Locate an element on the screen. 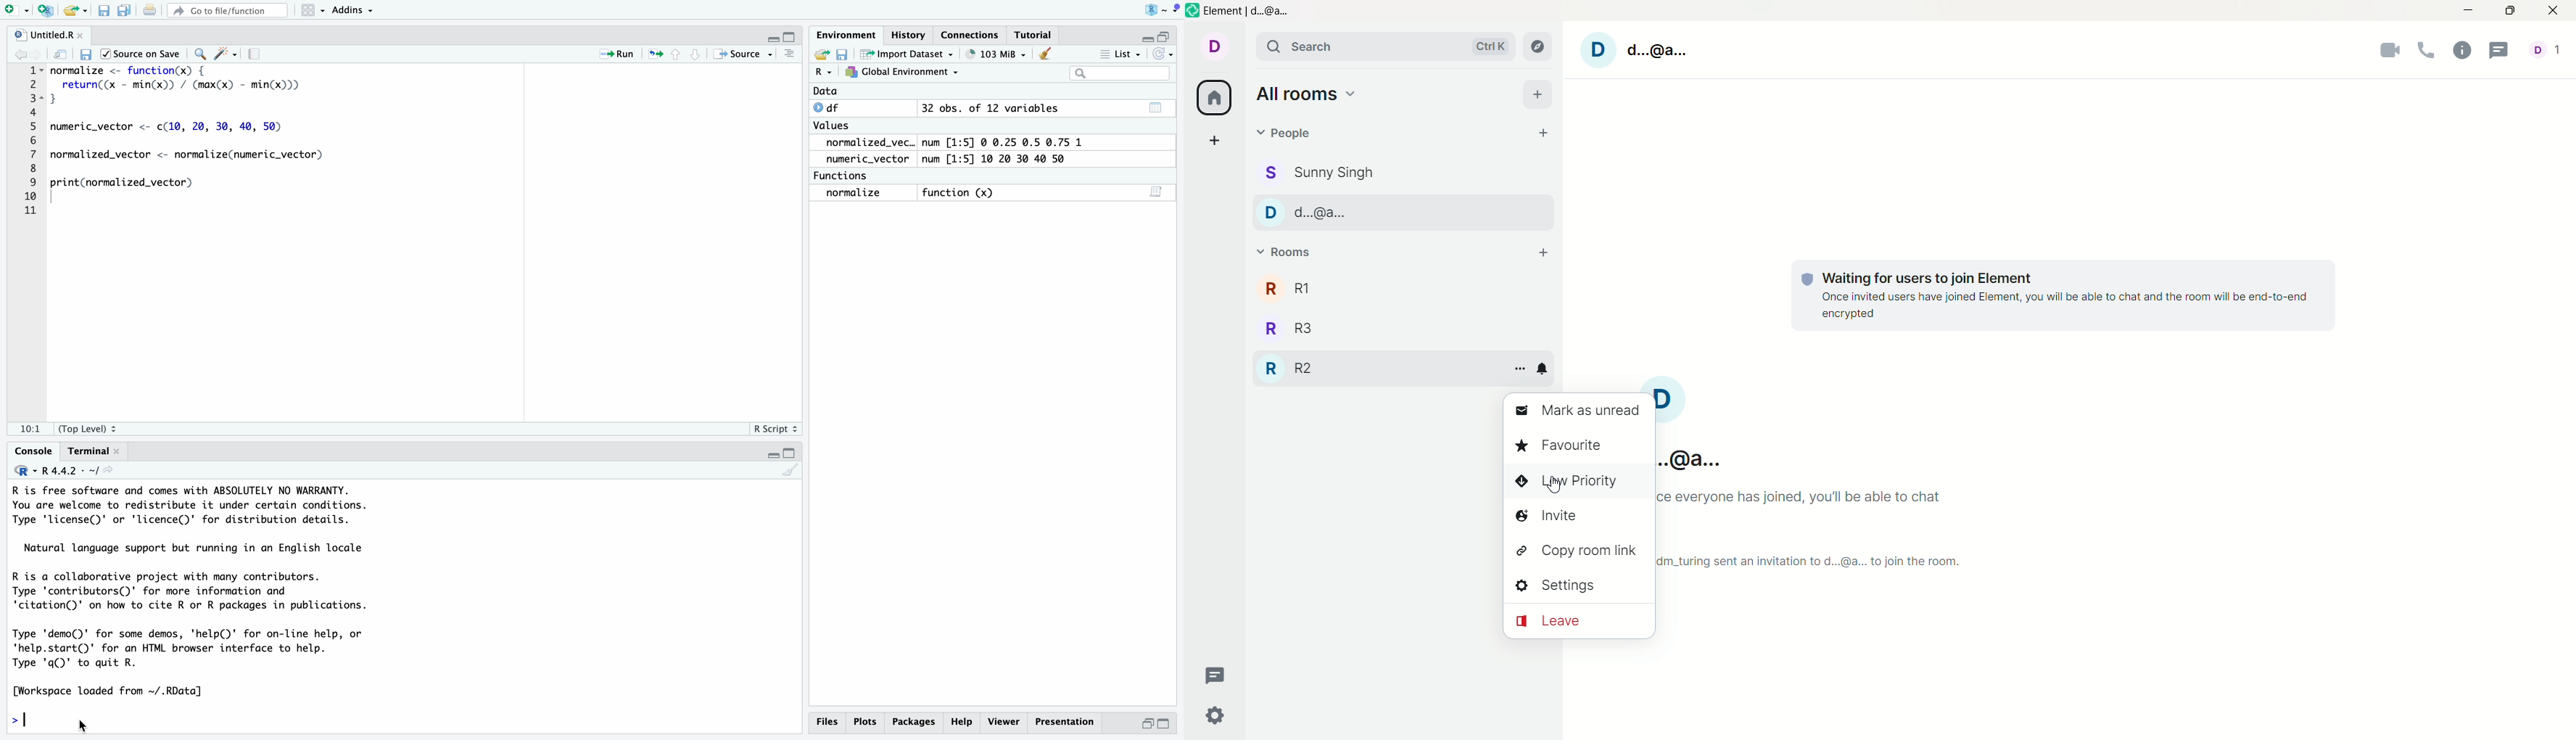  Load workspace is located at coordinates (821, 55).